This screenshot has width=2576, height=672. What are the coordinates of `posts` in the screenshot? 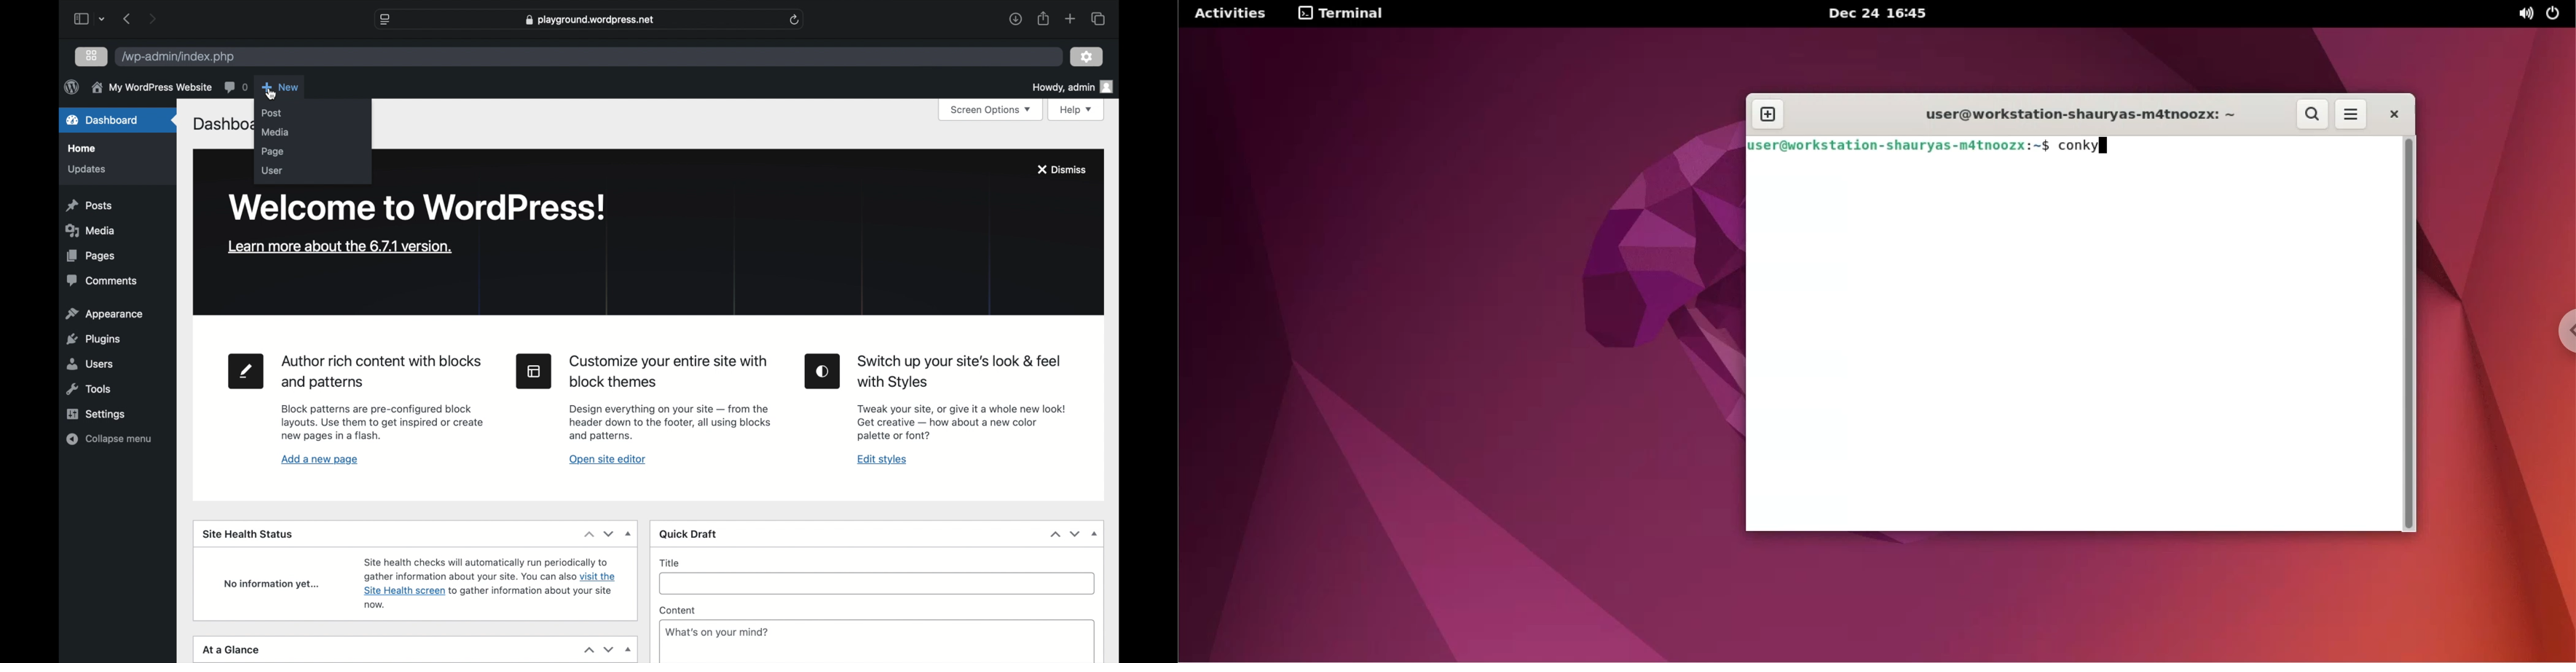 It's located at (88, 206).